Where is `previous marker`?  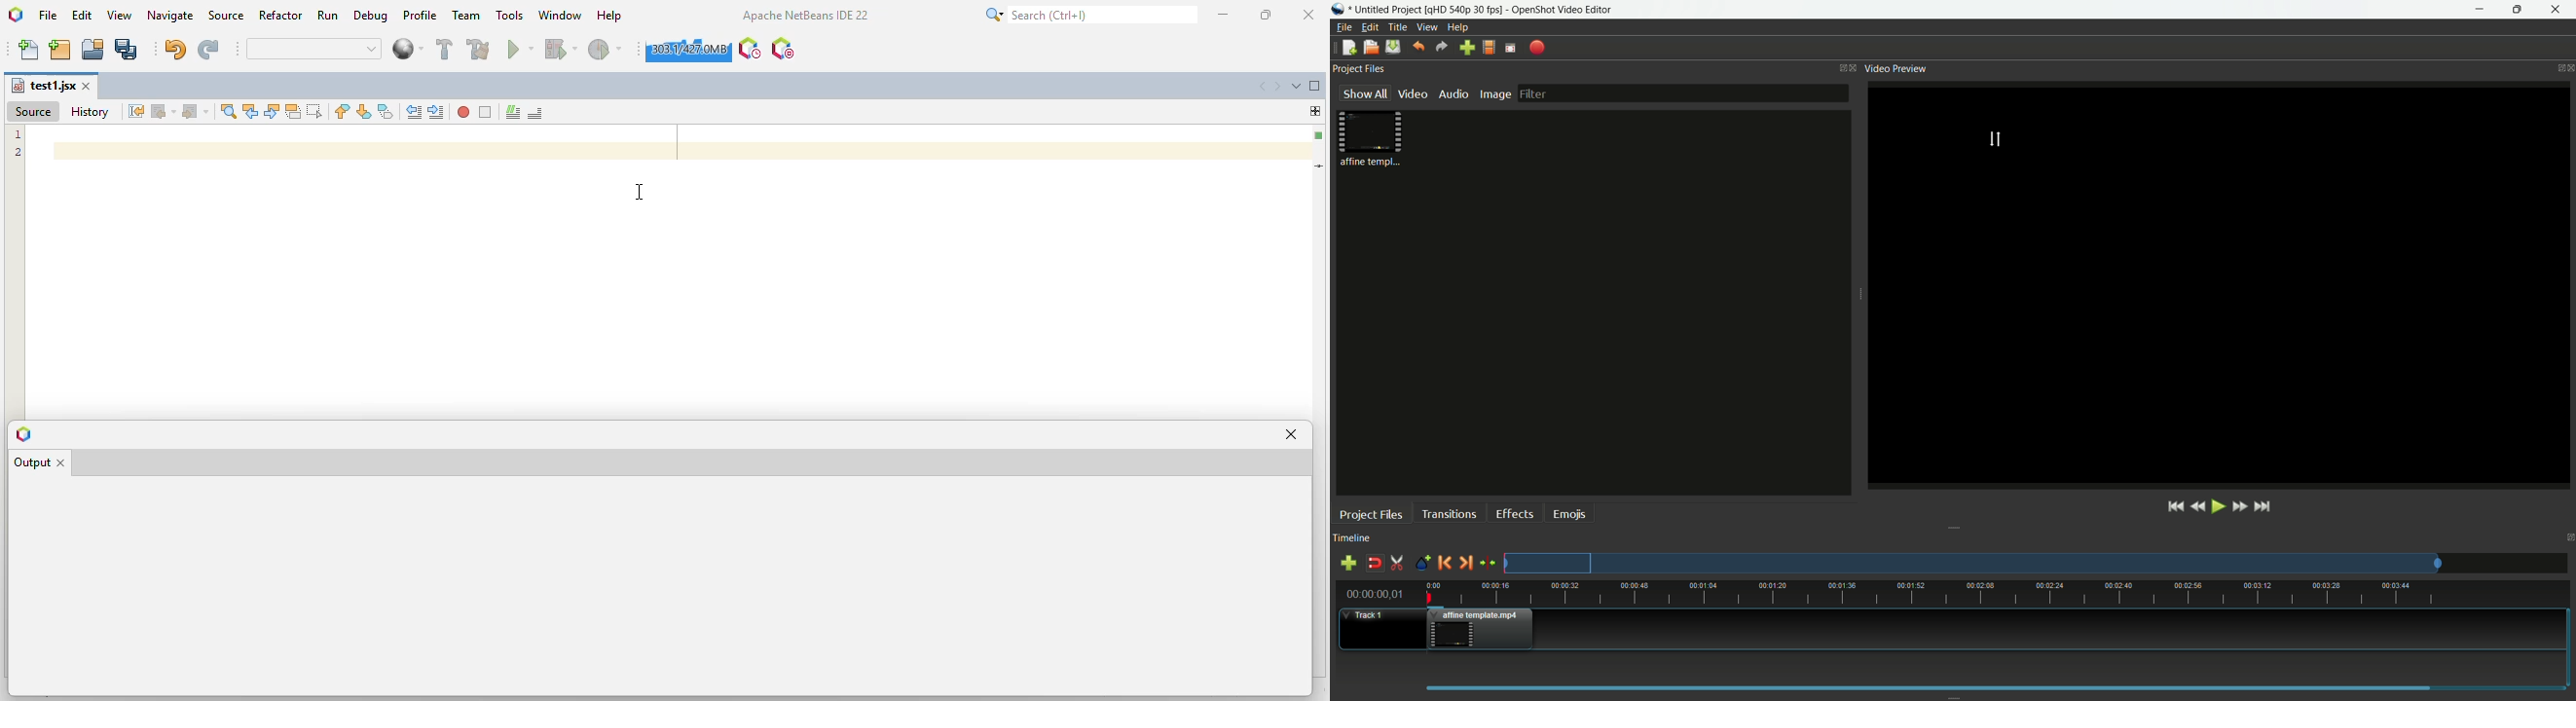
previous marker is located at coordinates (1444, 562).